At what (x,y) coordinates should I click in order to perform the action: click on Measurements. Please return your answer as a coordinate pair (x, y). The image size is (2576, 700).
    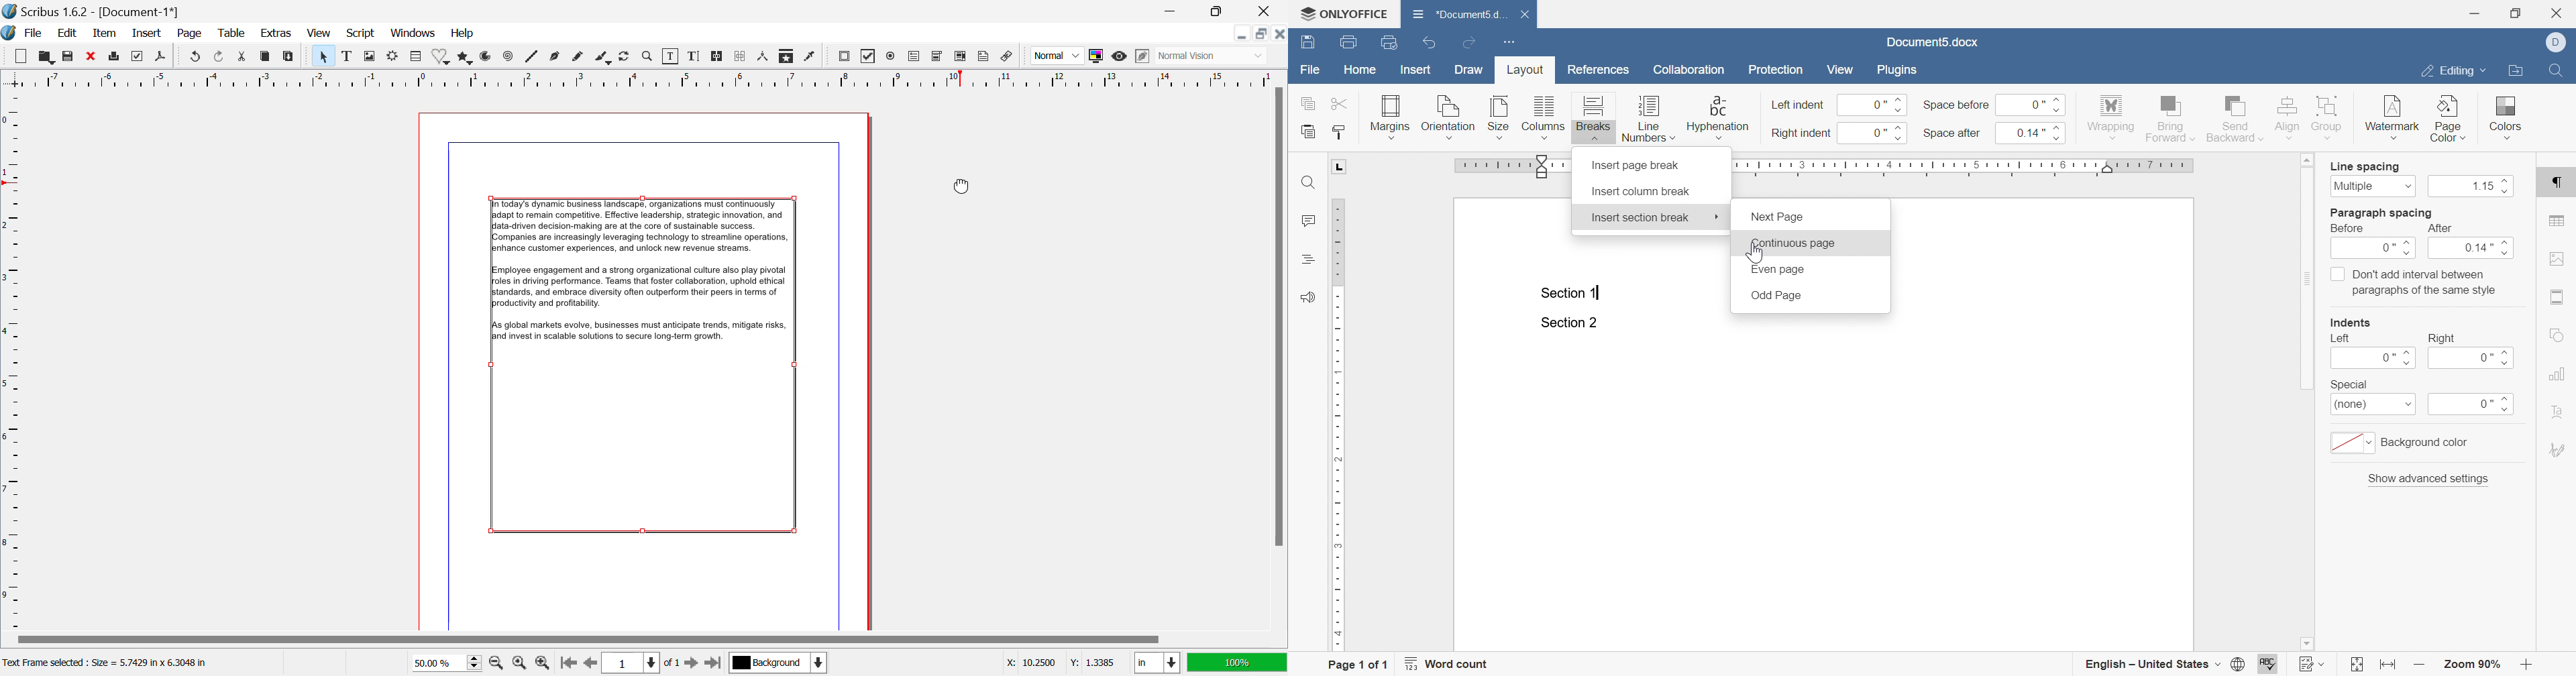
    Looking at the image, I should click on (765, 58).